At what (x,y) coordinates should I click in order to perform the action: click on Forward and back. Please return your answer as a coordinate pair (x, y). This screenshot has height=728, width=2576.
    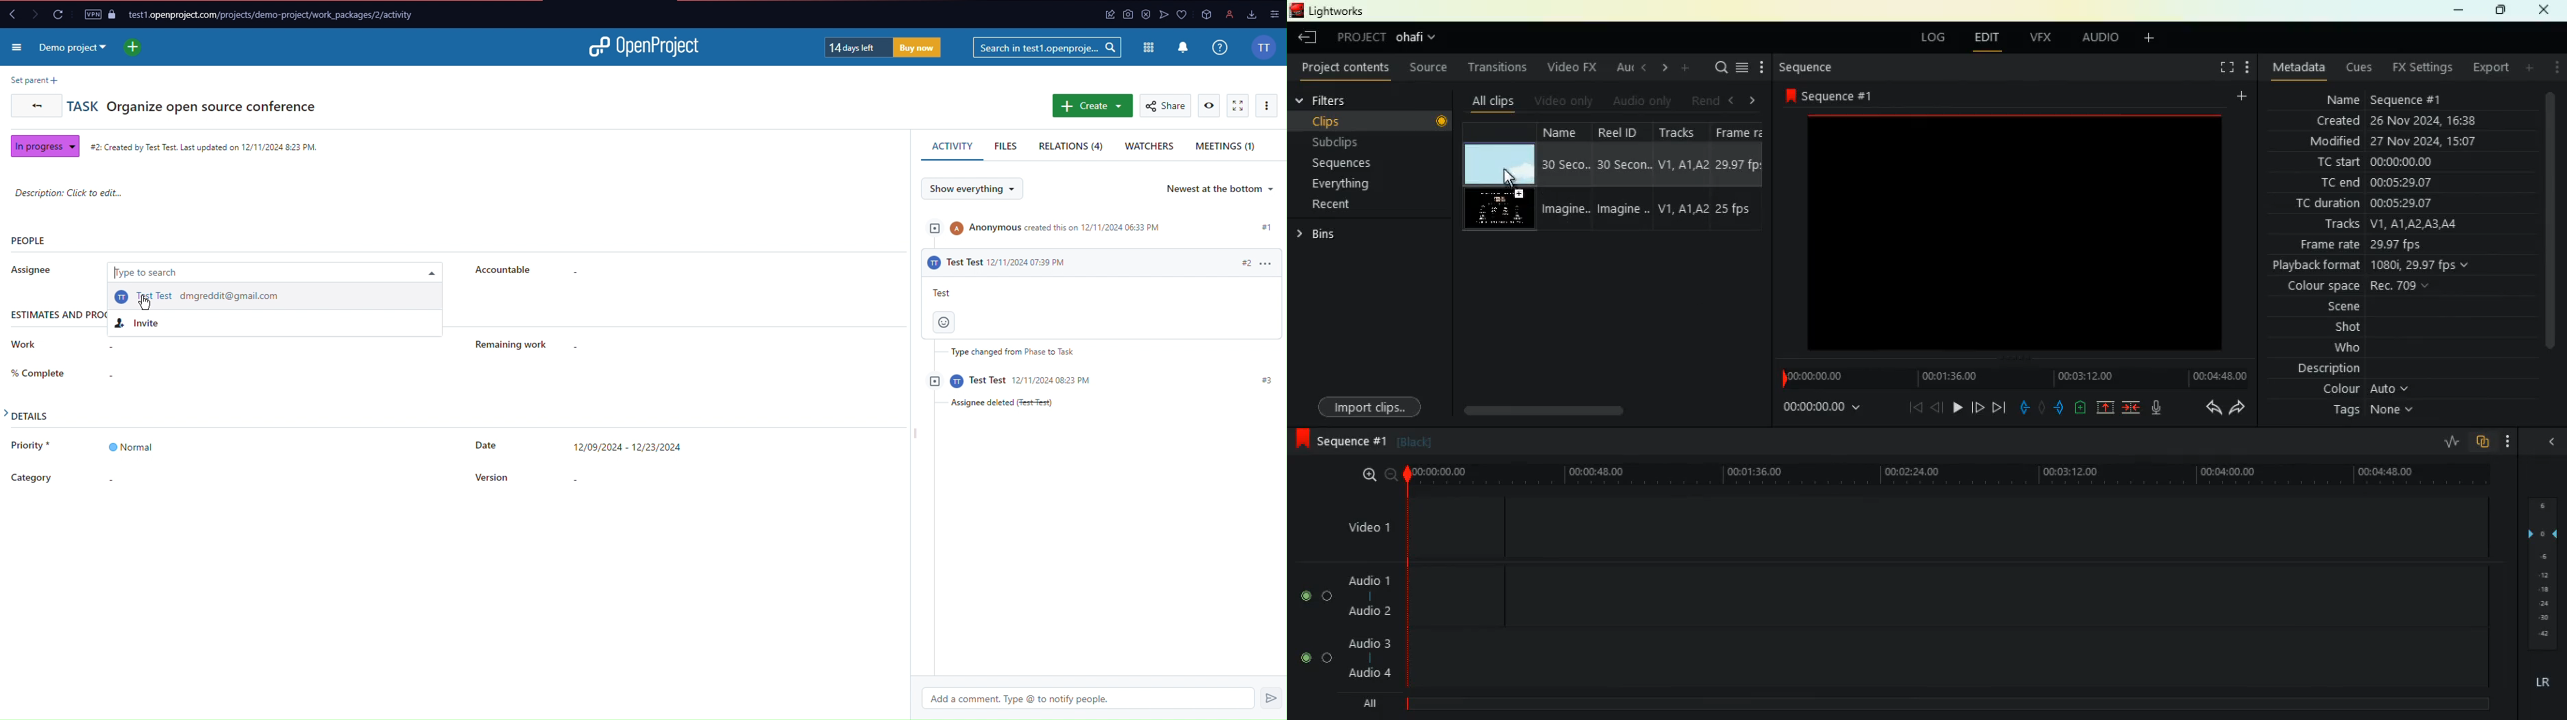
    Looking at the image, I should click on (27, 15).